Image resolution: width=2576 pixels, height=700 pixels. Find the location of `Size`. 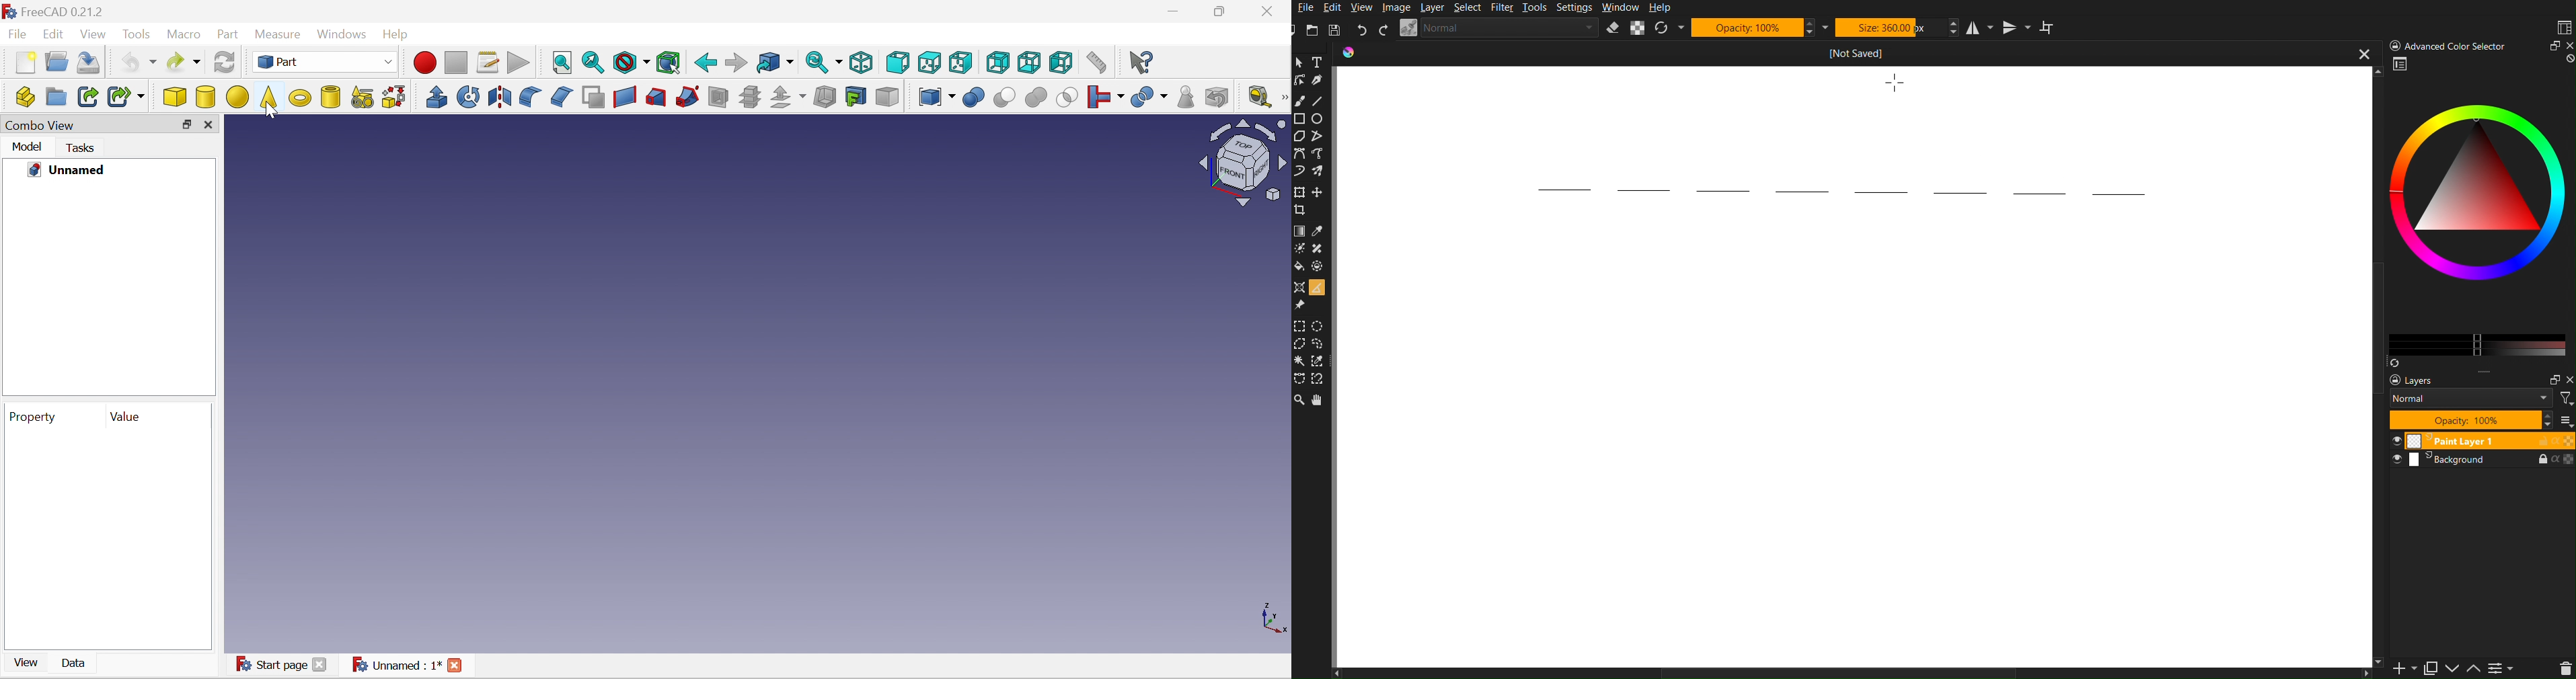

Size is located at coordinates (1896, 27).